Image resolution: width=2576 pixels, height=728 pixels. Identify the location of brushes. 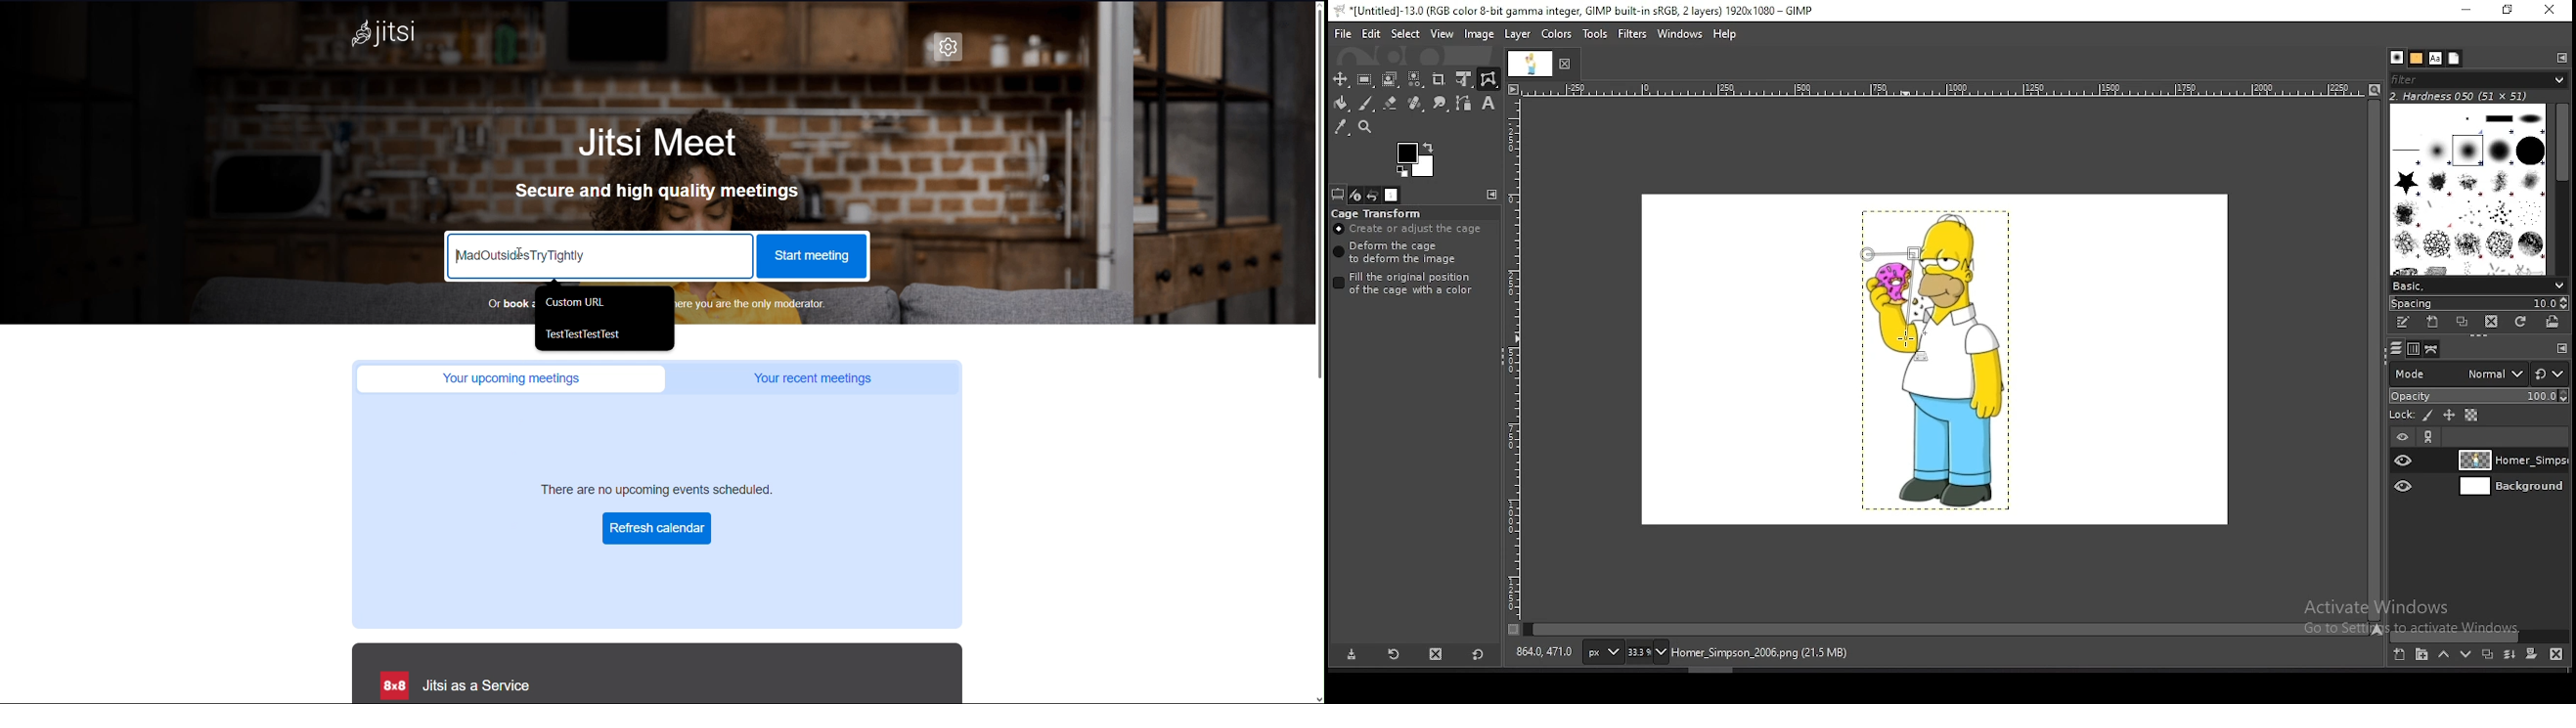
(2397, 59).